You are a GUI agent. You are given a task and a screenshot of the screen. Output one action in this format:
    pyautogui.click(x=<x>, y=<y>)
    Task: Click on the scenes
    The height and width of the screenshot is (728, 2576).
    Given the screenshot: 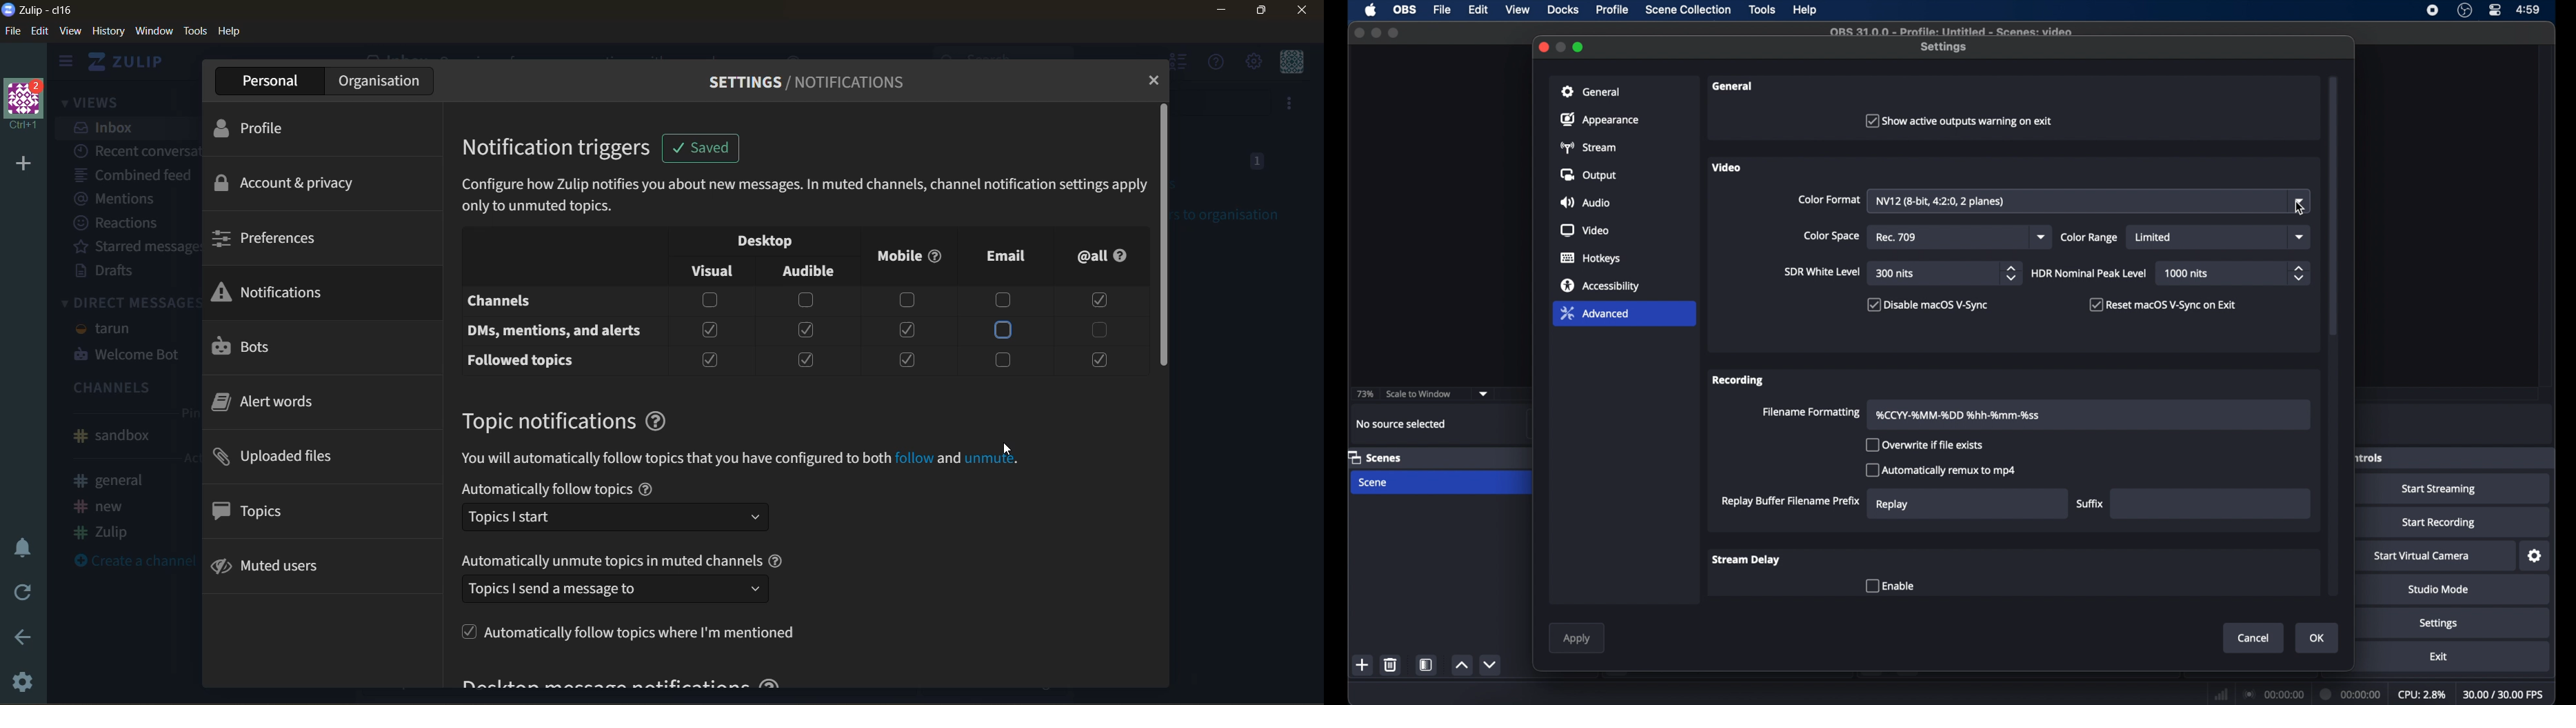 What is the action you would take?
    pyautogui.click(x=1376, y=458)
    